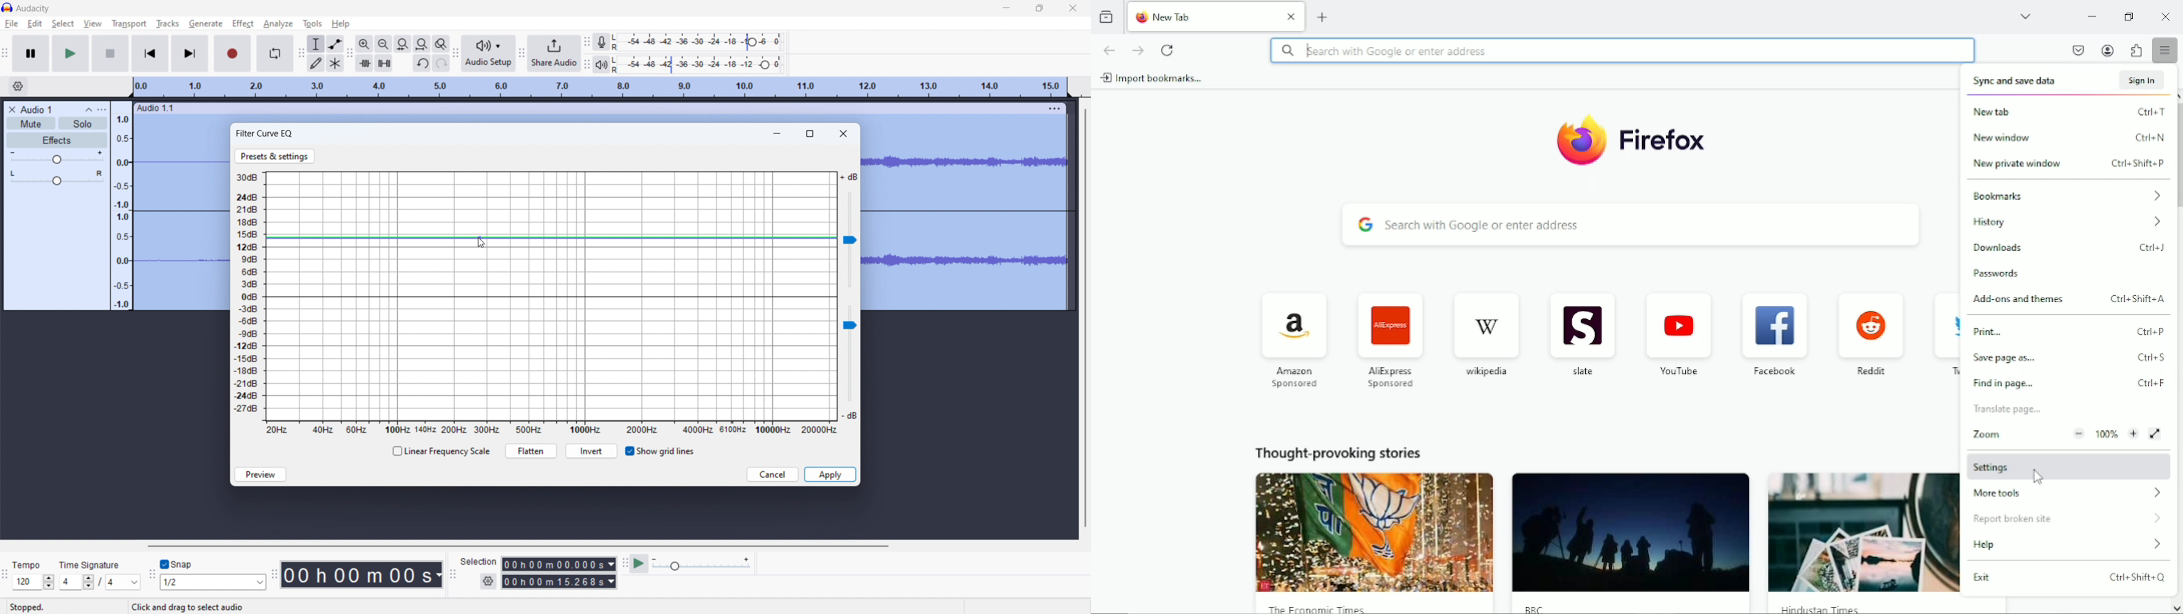 The image size is (2184, 616). I want to click on view fullscreen, so click(2157, 432).